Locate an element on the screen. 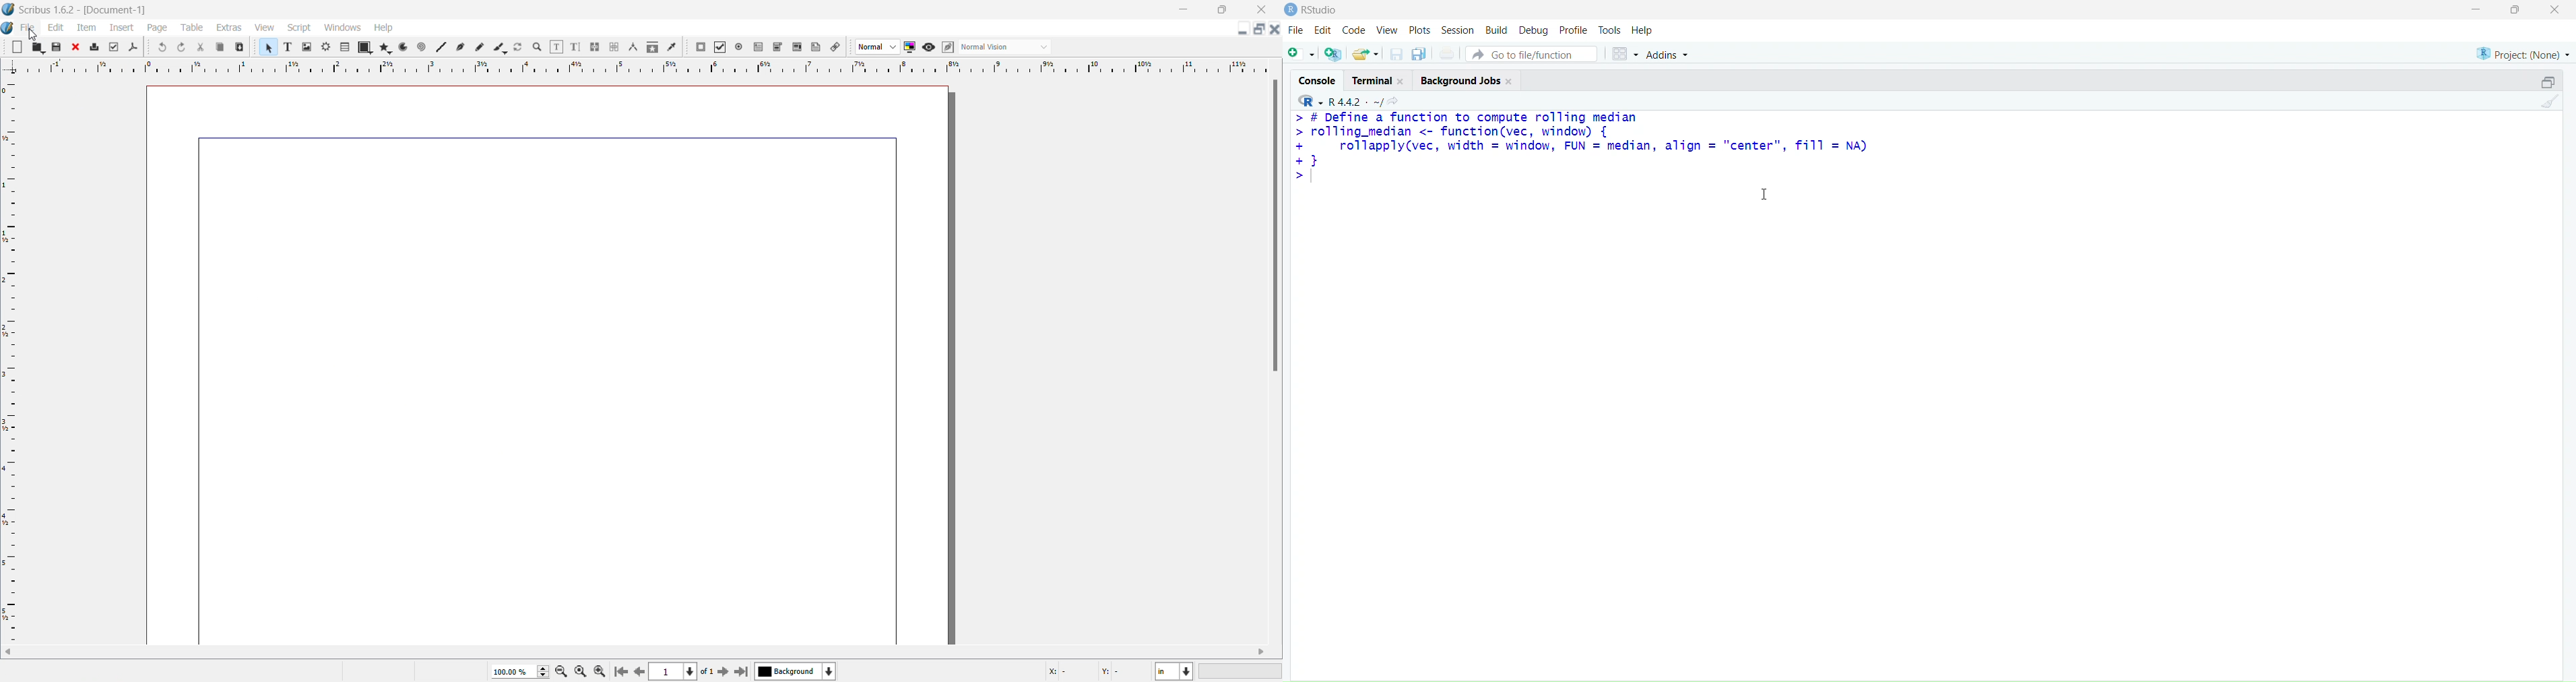 The height and width of the screenshot is (700, 2576). Icon is located at coordinates (759, 47).